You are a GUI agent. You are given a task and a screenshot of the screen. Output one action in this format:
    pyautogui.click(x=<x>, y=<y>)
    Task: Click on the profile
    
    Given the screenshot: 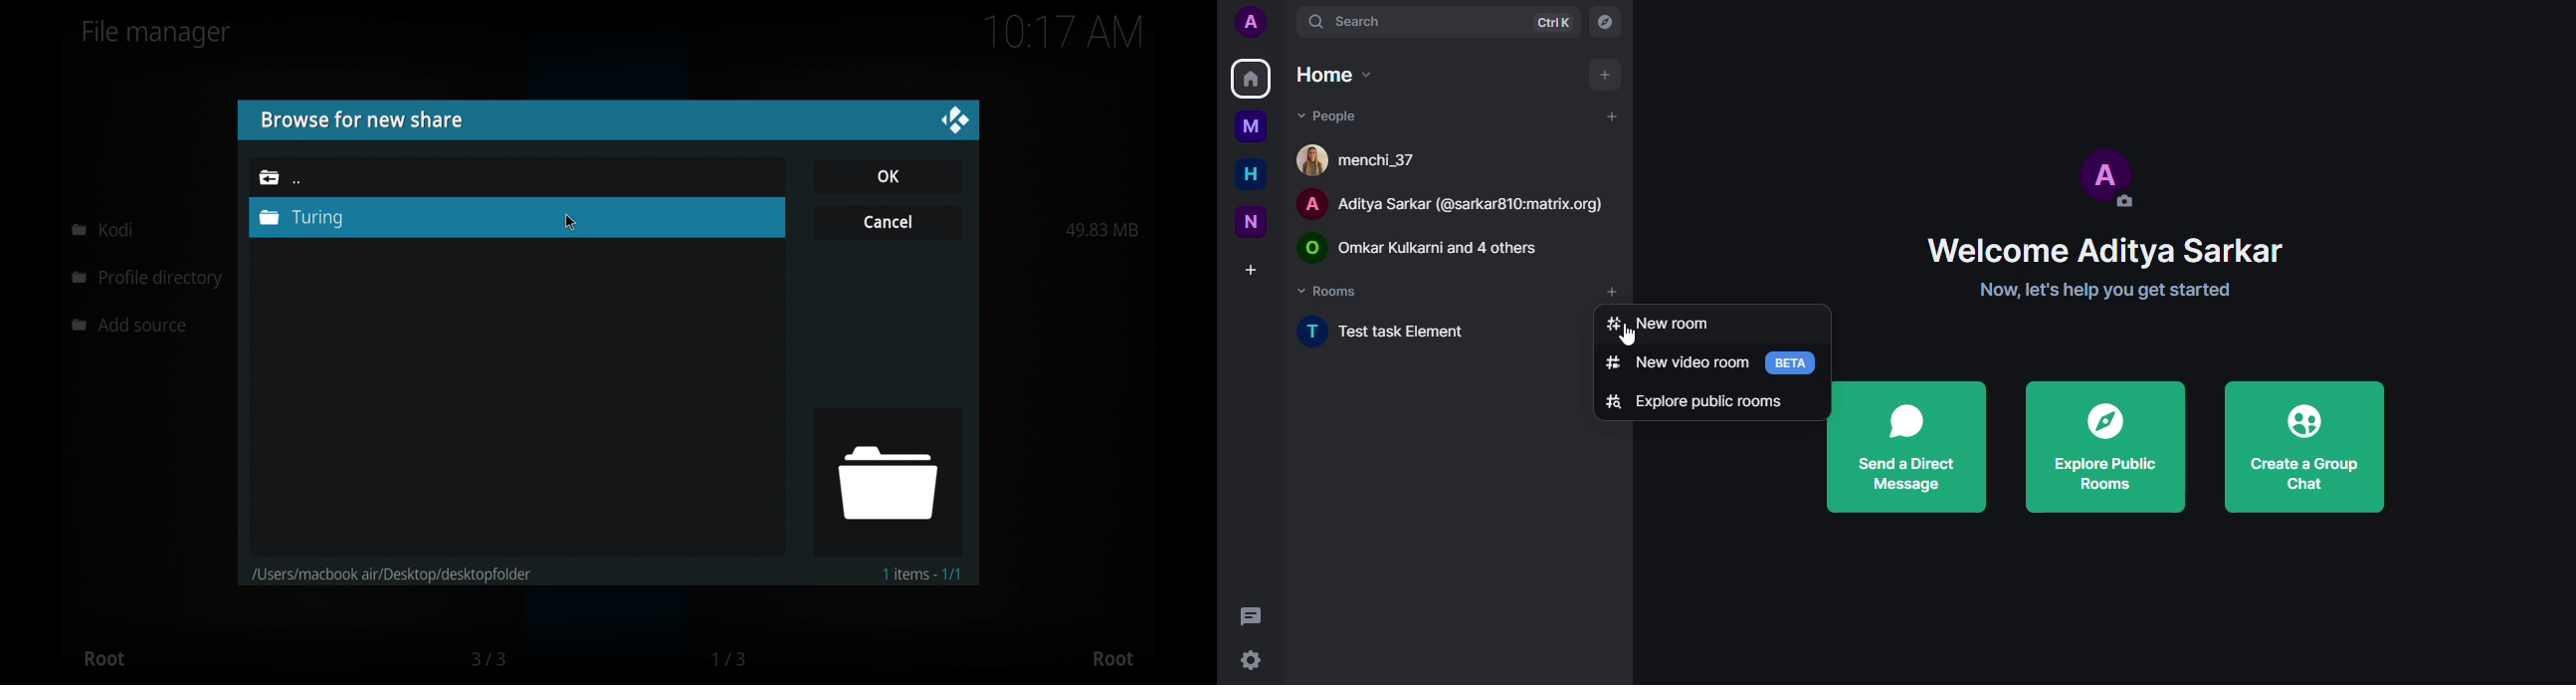 What is the action you would take?
    pyautogui.click(x=1250, y=21)
    